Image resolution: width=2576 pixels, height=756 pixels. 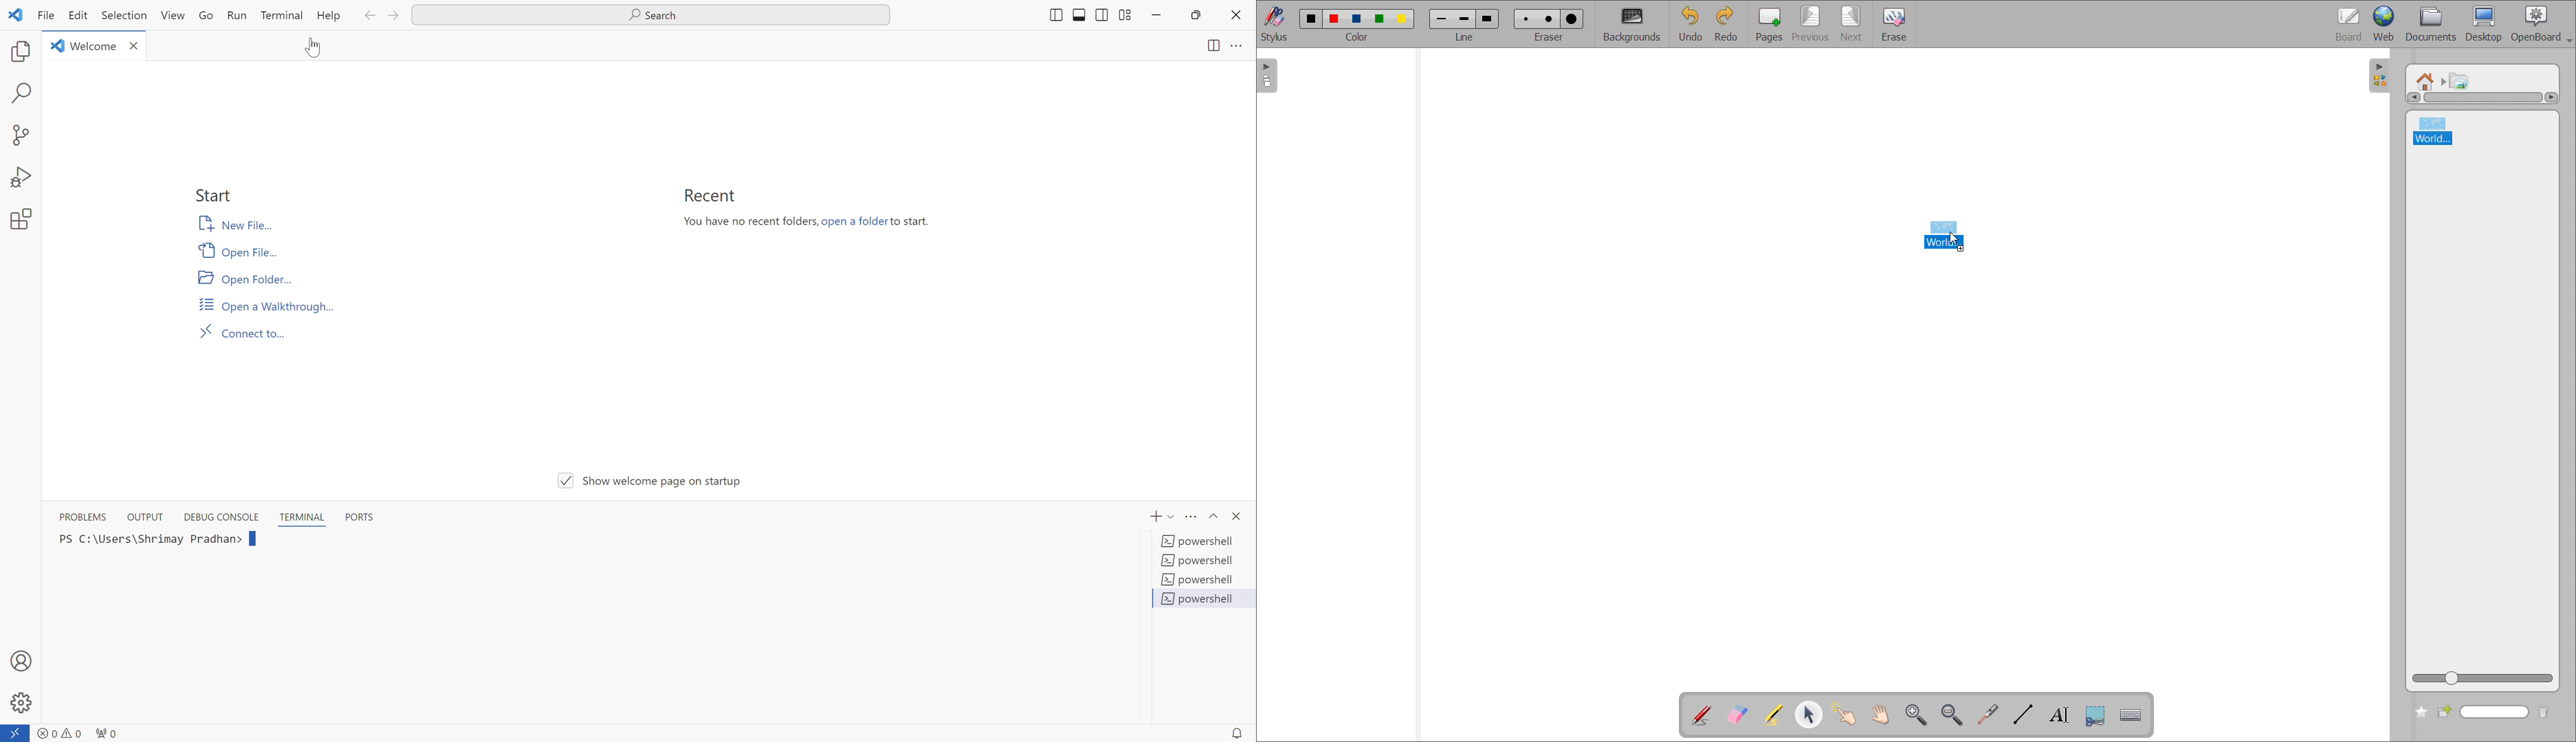 I want to click on Account, so click(x=21, y=660).